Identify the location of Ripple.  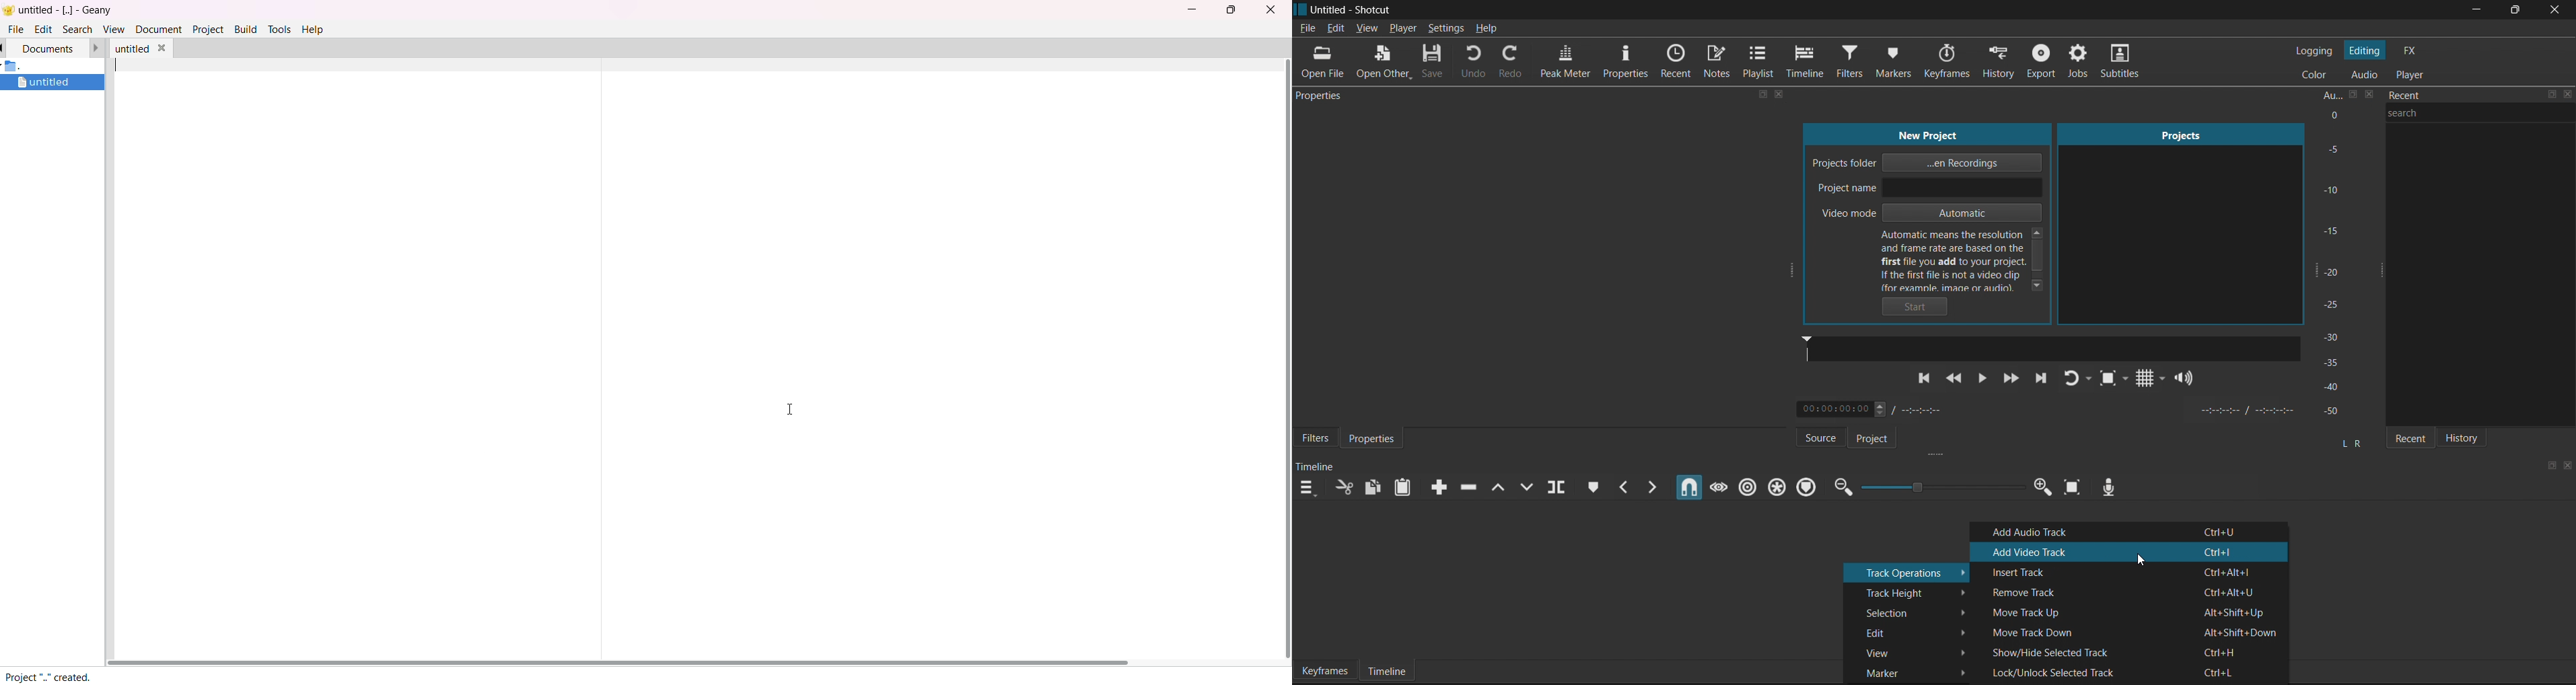
(1746, 486).